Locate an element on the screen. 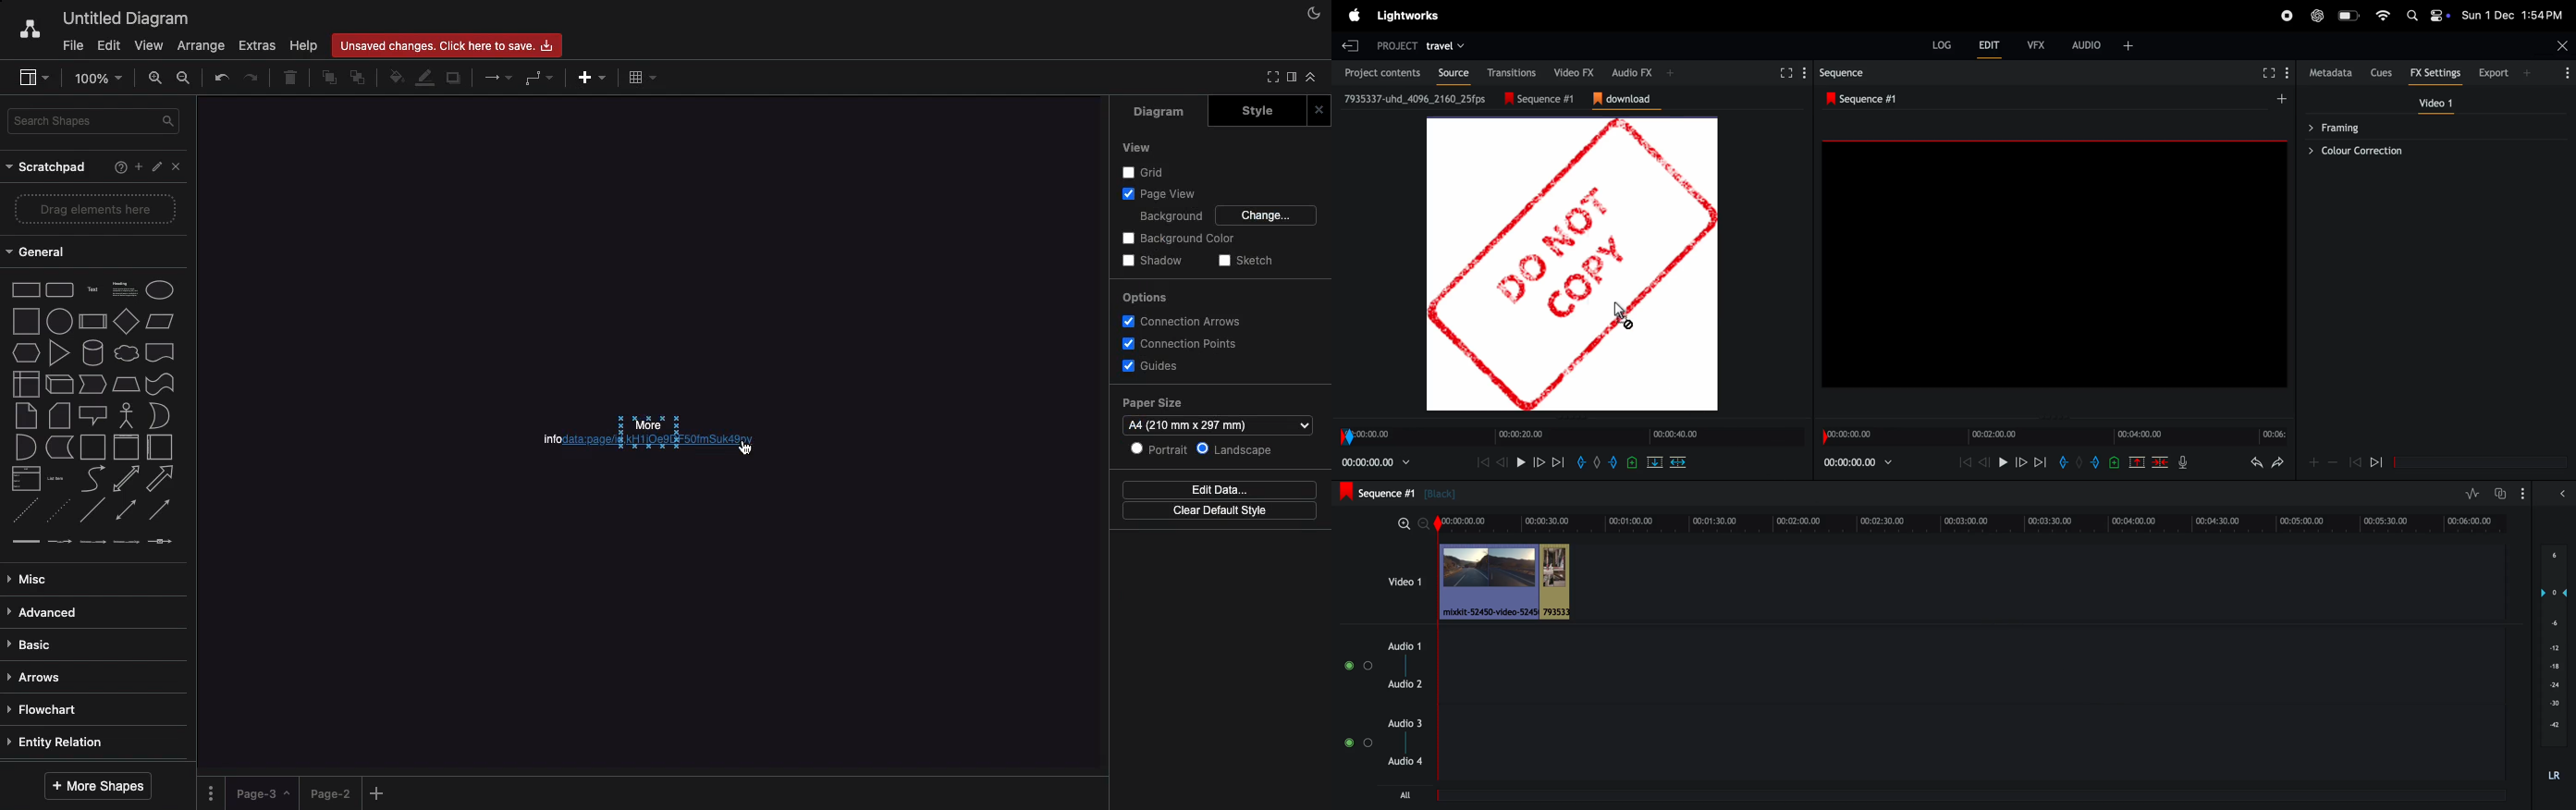  list is located at coordinates (27, 478).